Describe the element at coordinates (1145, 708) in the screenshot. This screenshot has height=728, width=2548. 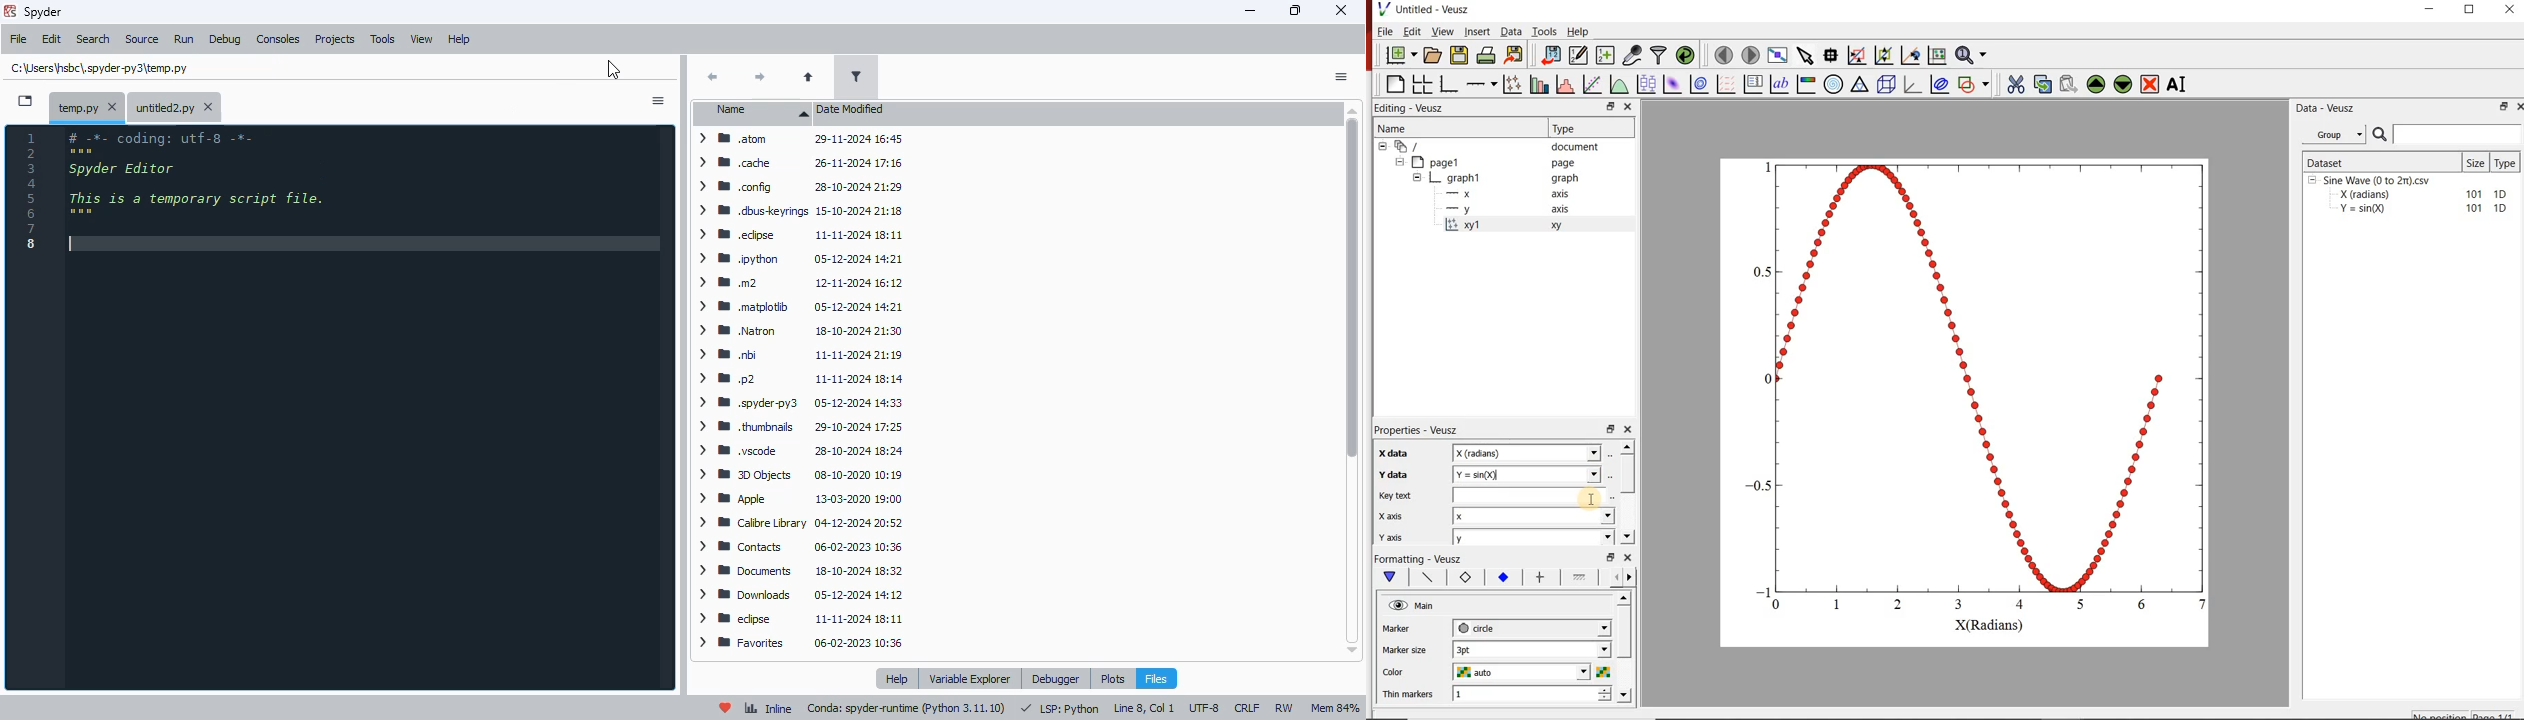
I see `line 8, col 1` at that location.